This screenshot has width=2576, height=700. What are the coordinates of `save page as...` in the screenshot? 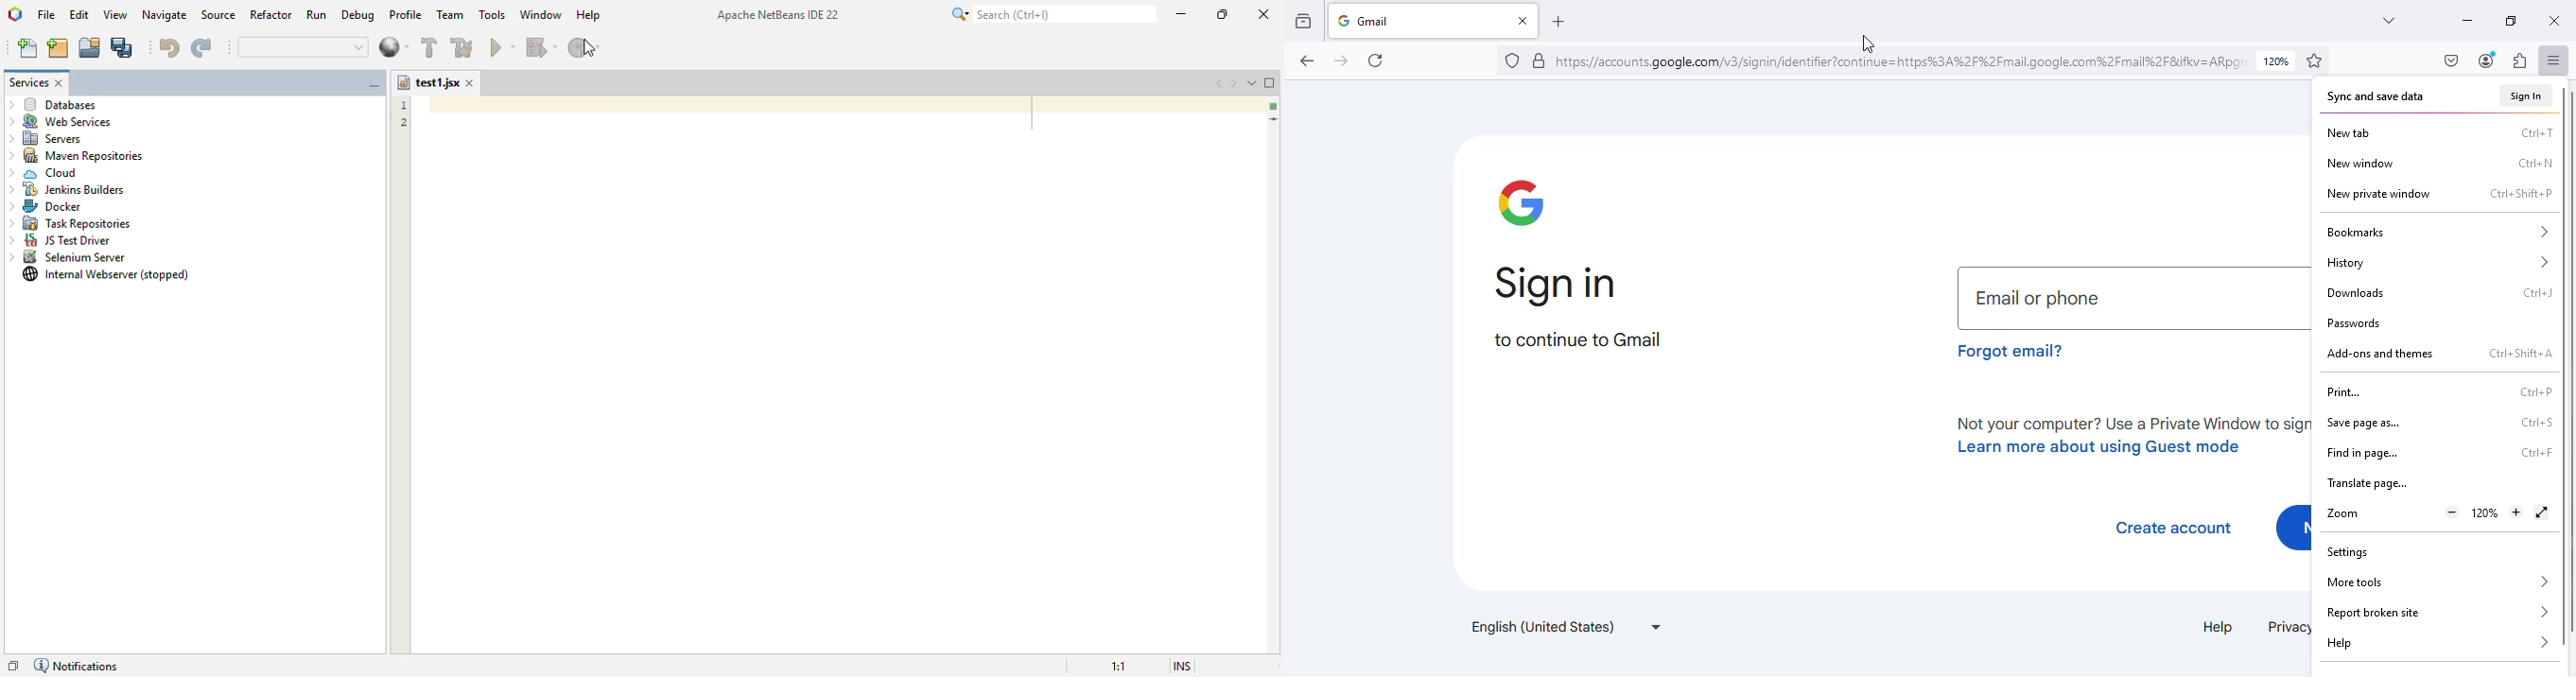 It's located at (2363, 424).